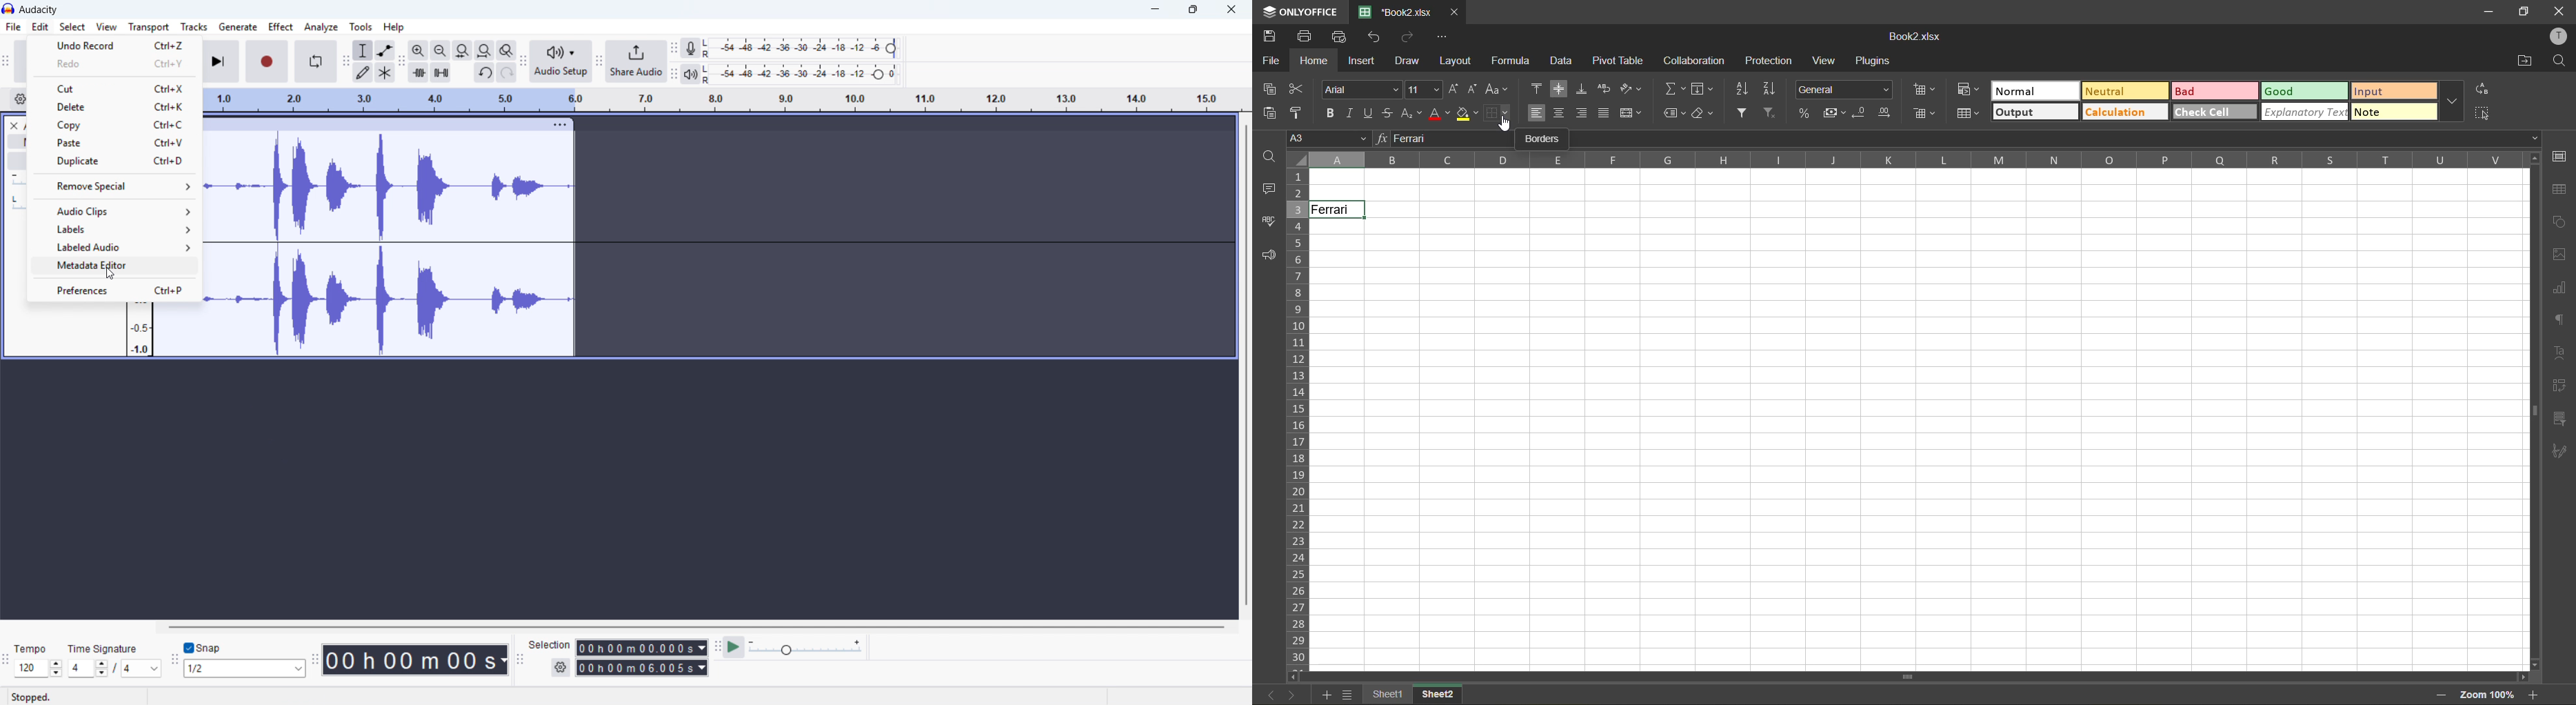  Describe the element at coordinates (1675, 114) in the screenshot. I see `named ranges` at that location.